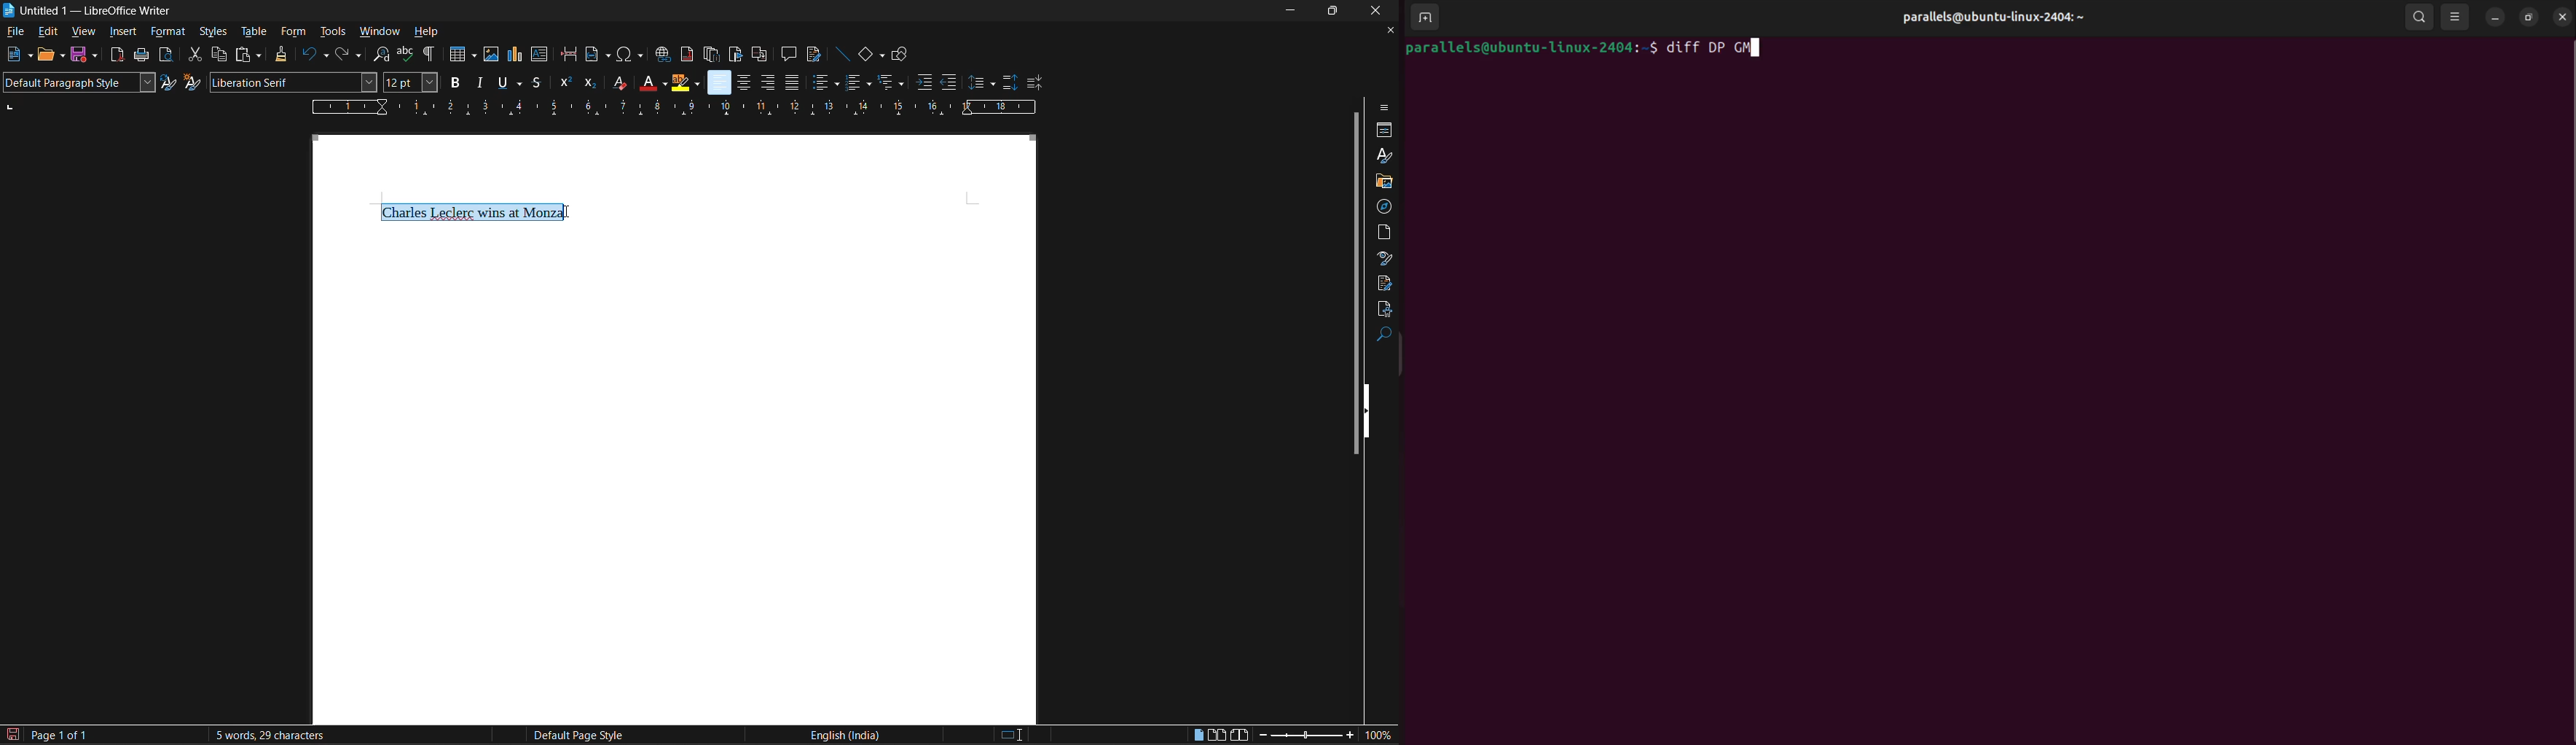  I want to click on page style, so click(575, 736).